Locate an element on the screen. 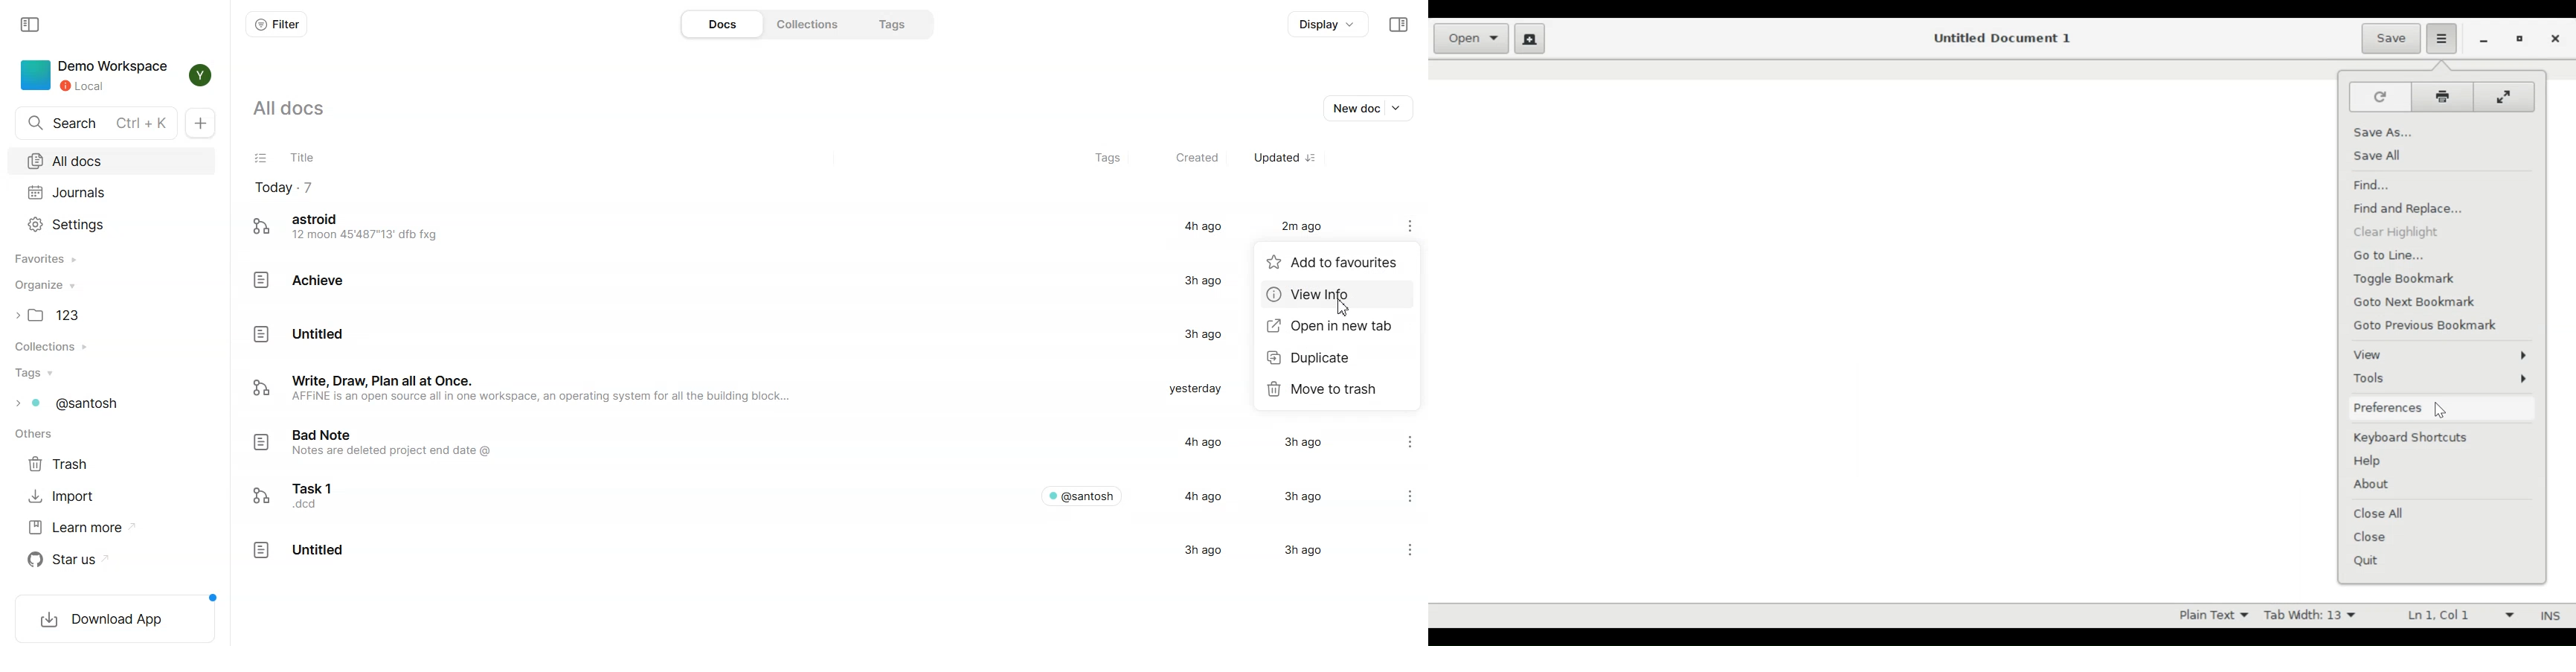 The width and height of the screenshot is (2576, 672). Bad Note Notes are deleted project end date @ is located at coordinates (387, 447).